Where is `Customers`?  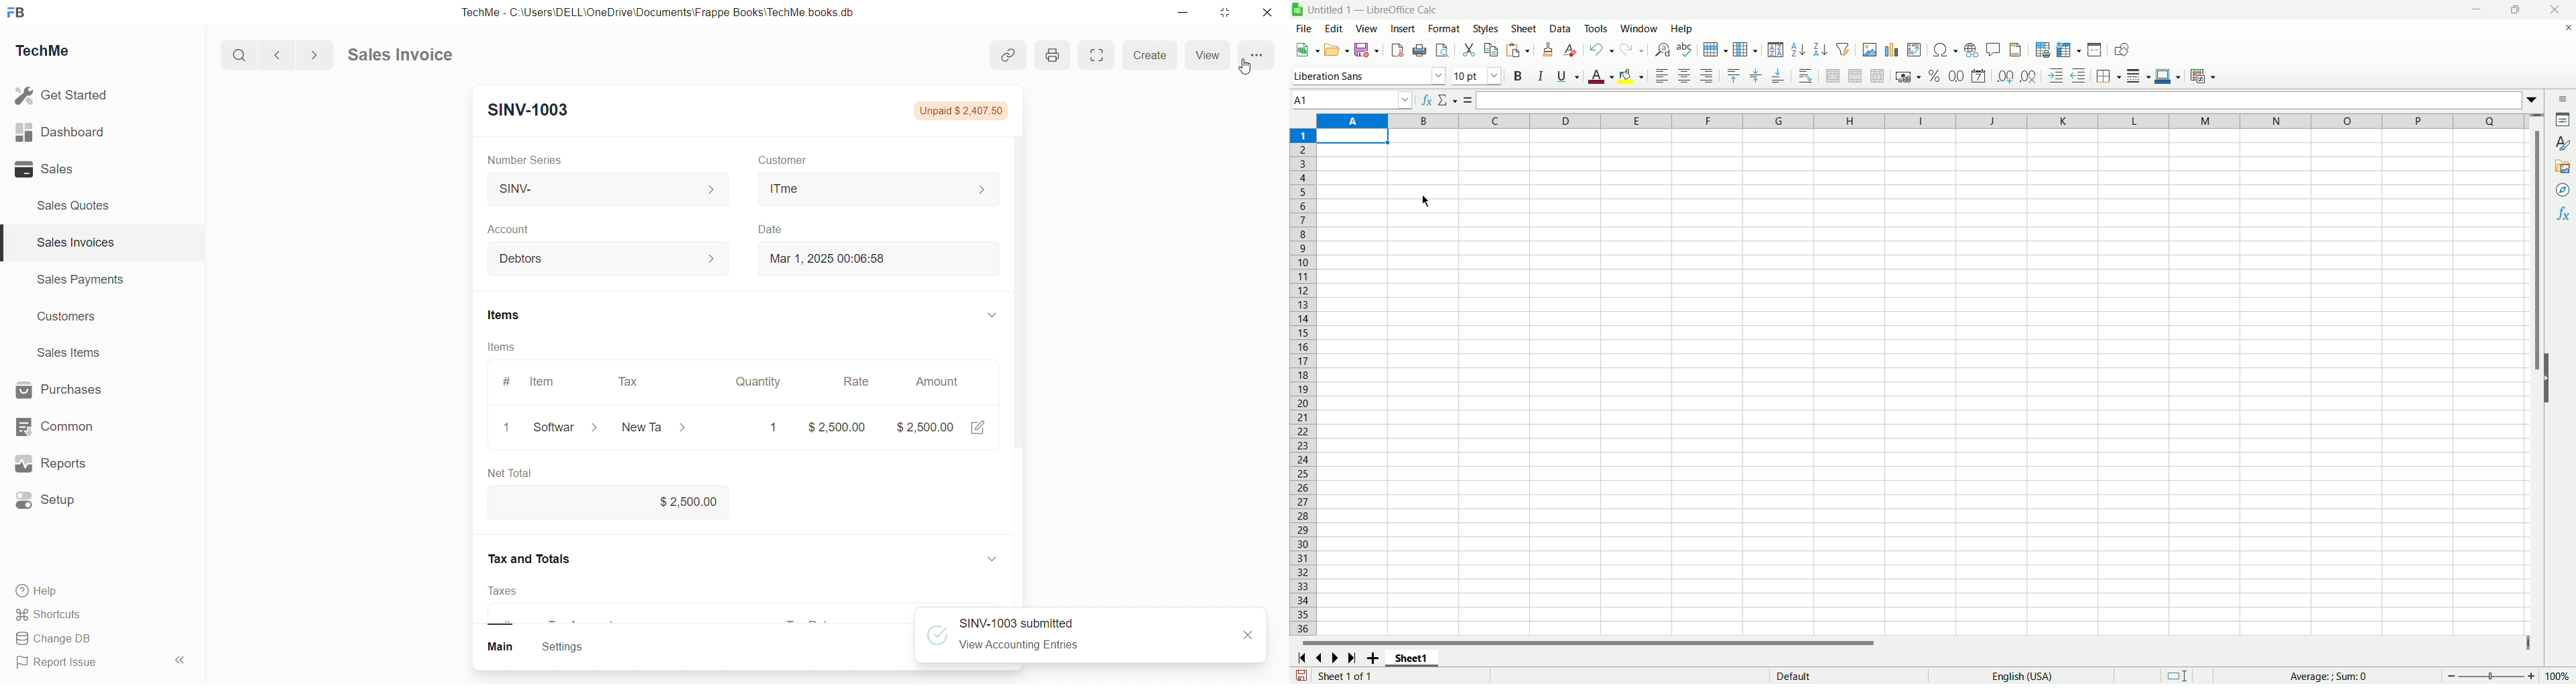
Customers is located at coordinates (74, 320).